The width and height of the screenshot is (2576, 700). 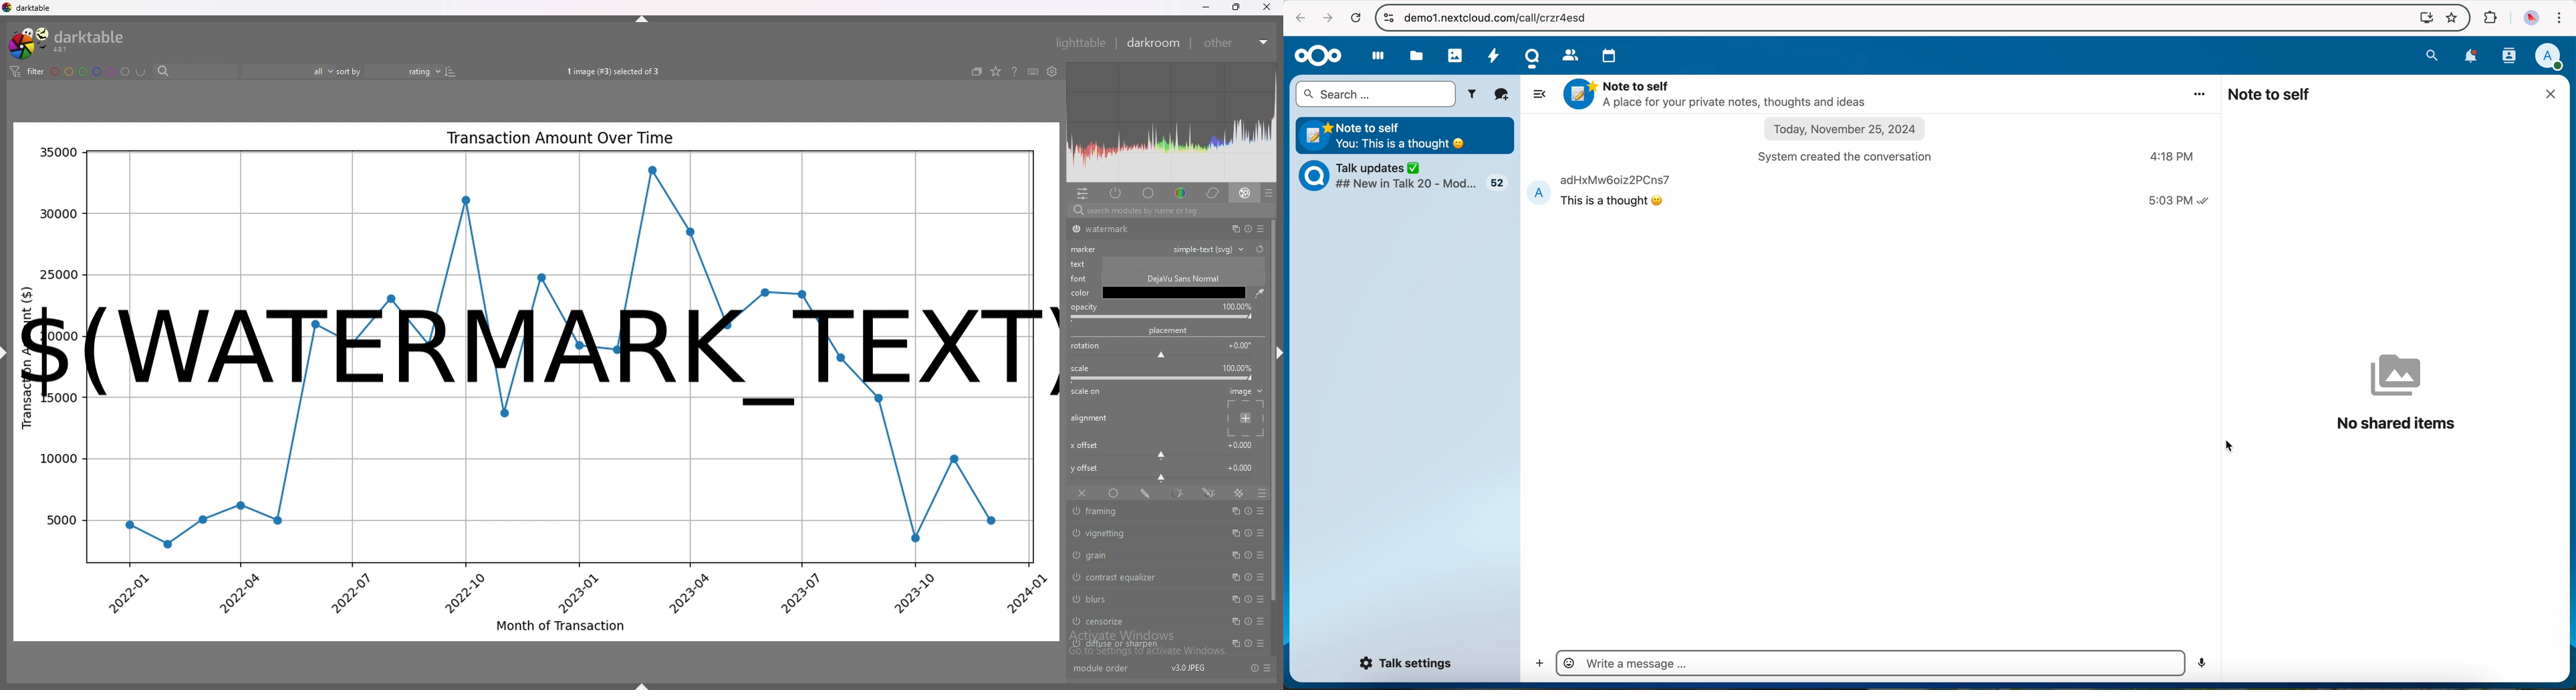 What do you see at coordinates (1167, 211) in the screenshot?
I see `search bar` at bounding box center [1167, 211].